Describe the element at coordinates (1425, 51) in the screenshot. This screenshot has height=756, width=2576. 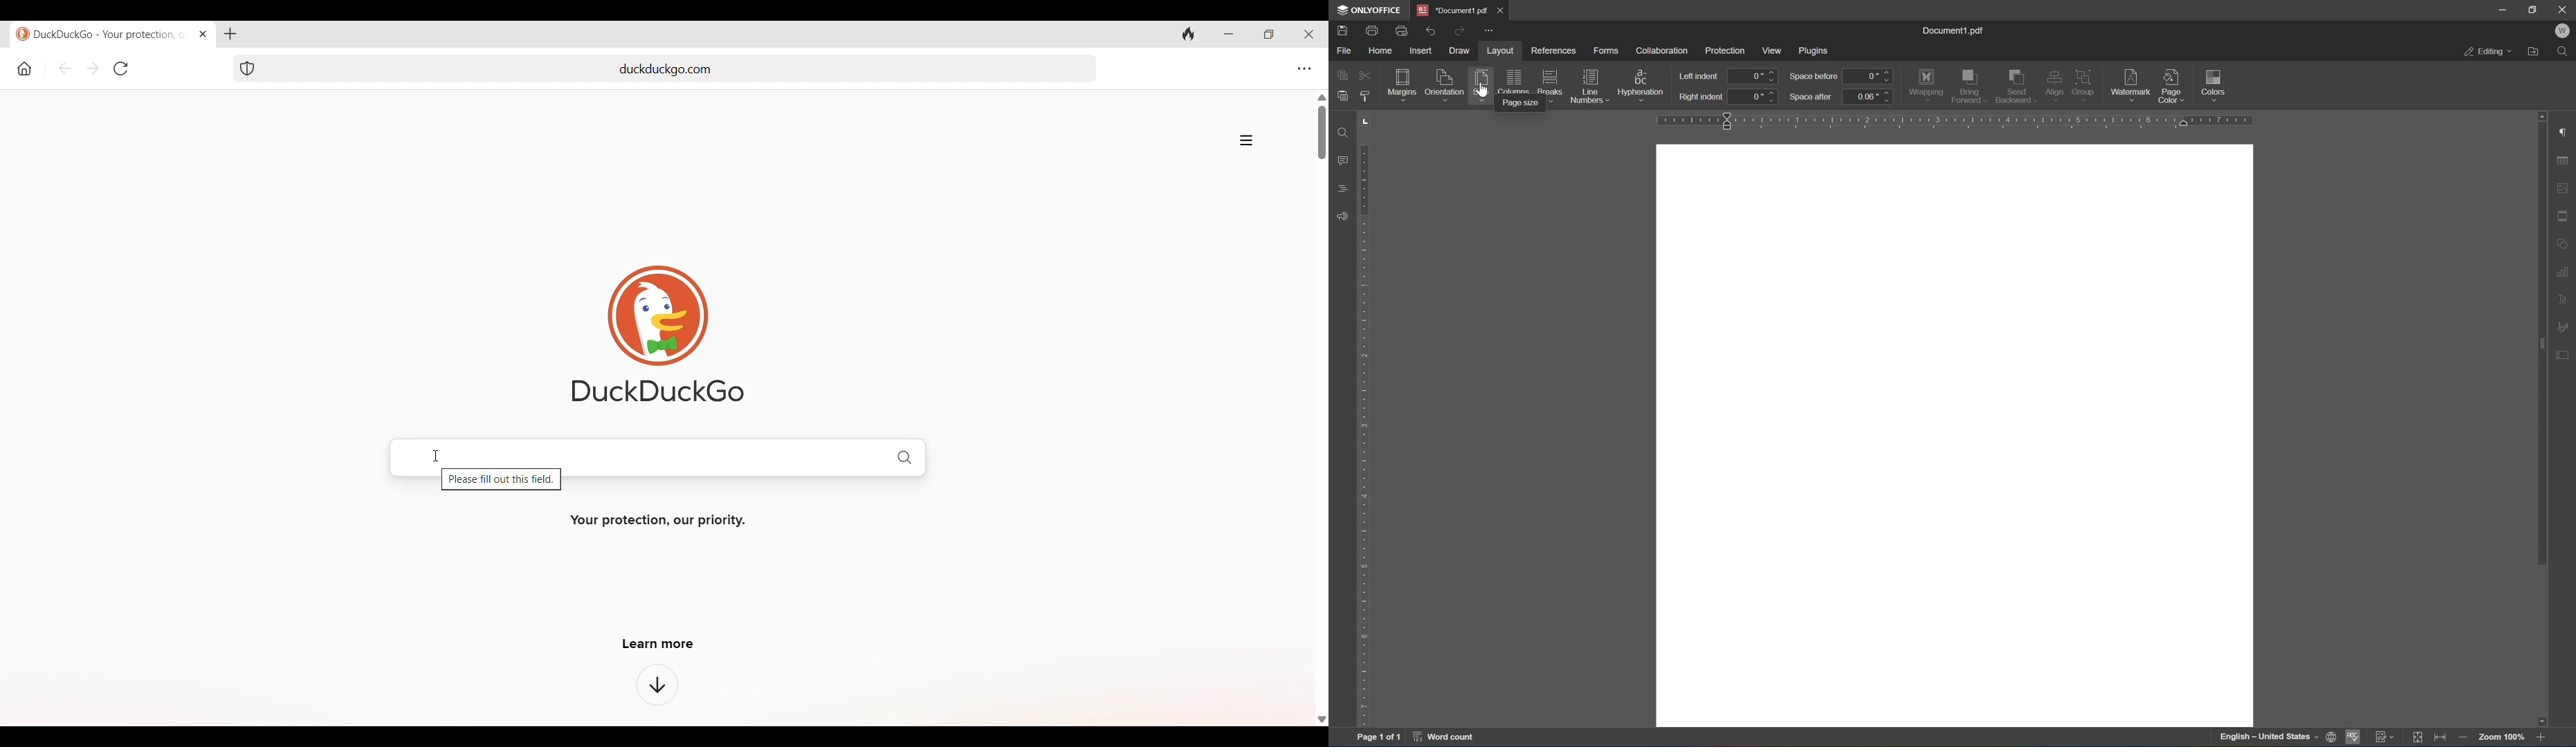
I see `insert` at that location.